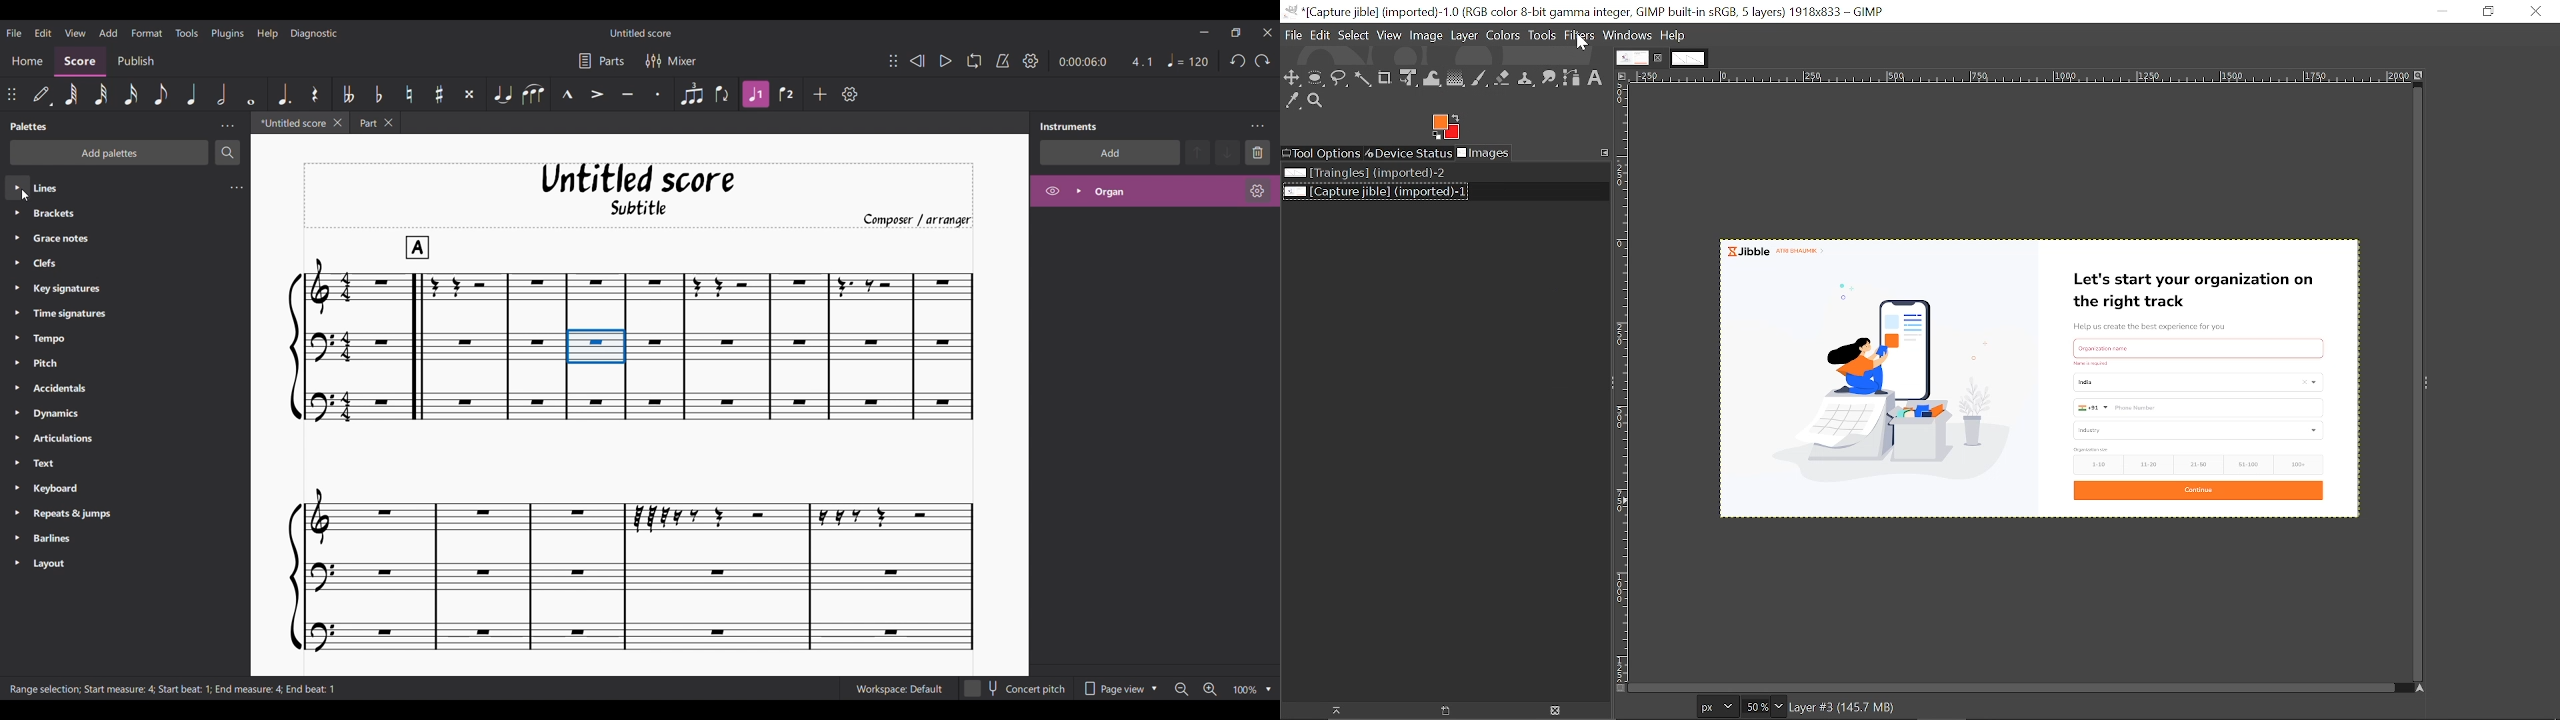  What do you see at coordinates (1843, 707) in the screenshot?
I see `Current image info` at bounding box center [1843, 707].